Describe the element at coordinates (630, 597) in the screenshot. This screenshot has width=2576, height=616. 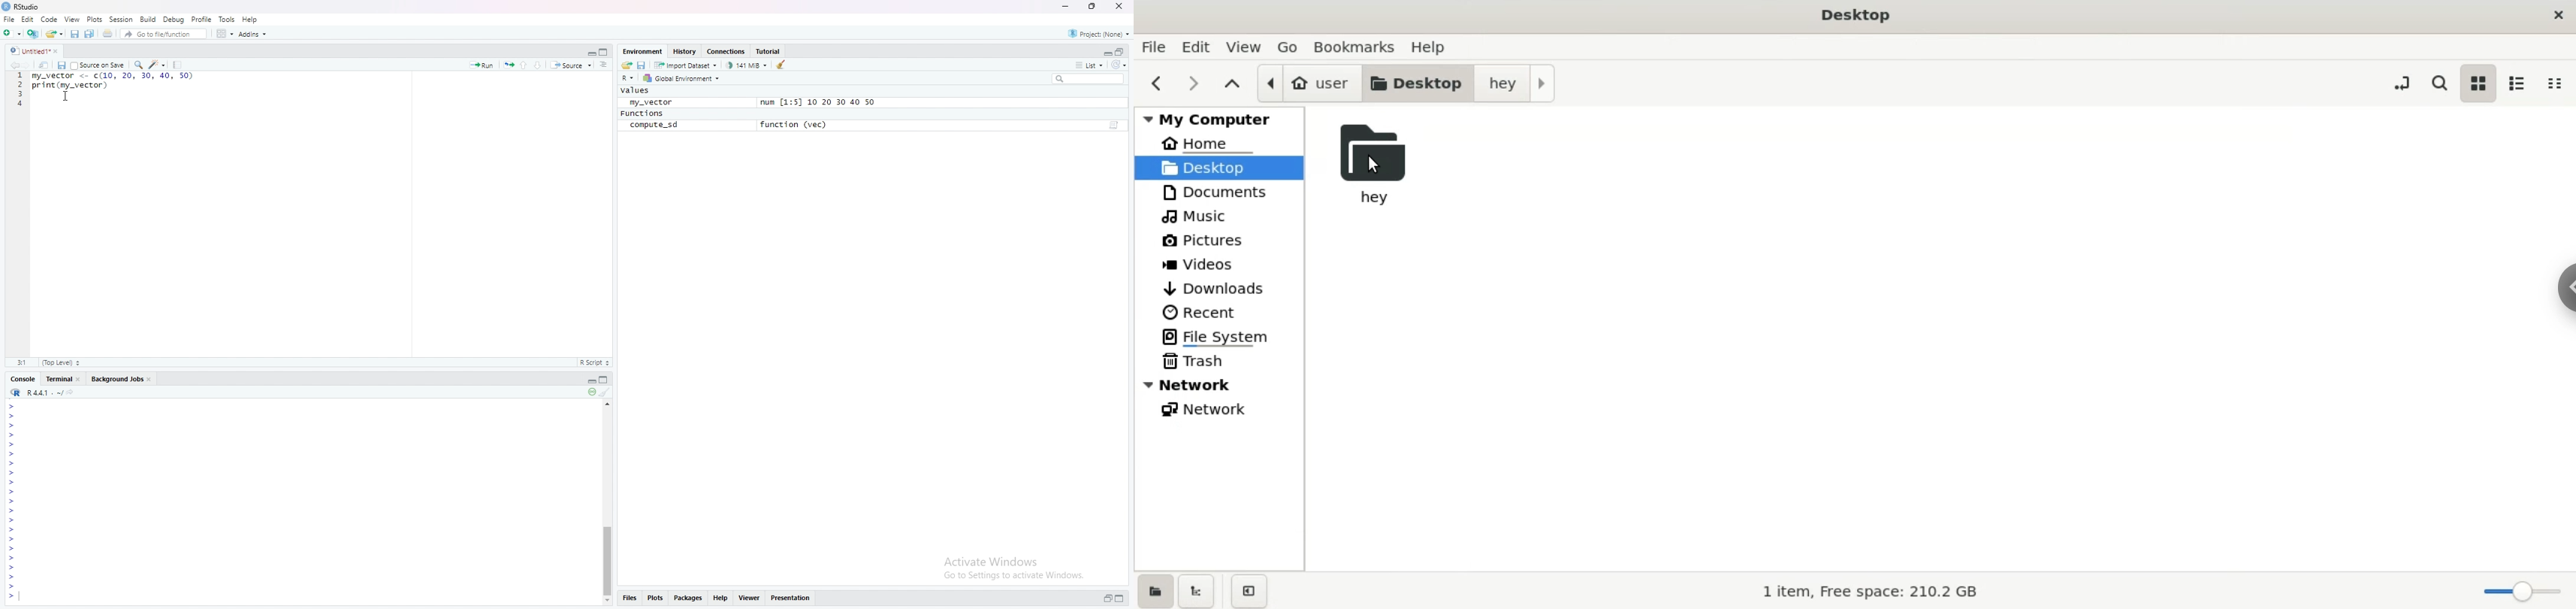
I see `Files` at that location.